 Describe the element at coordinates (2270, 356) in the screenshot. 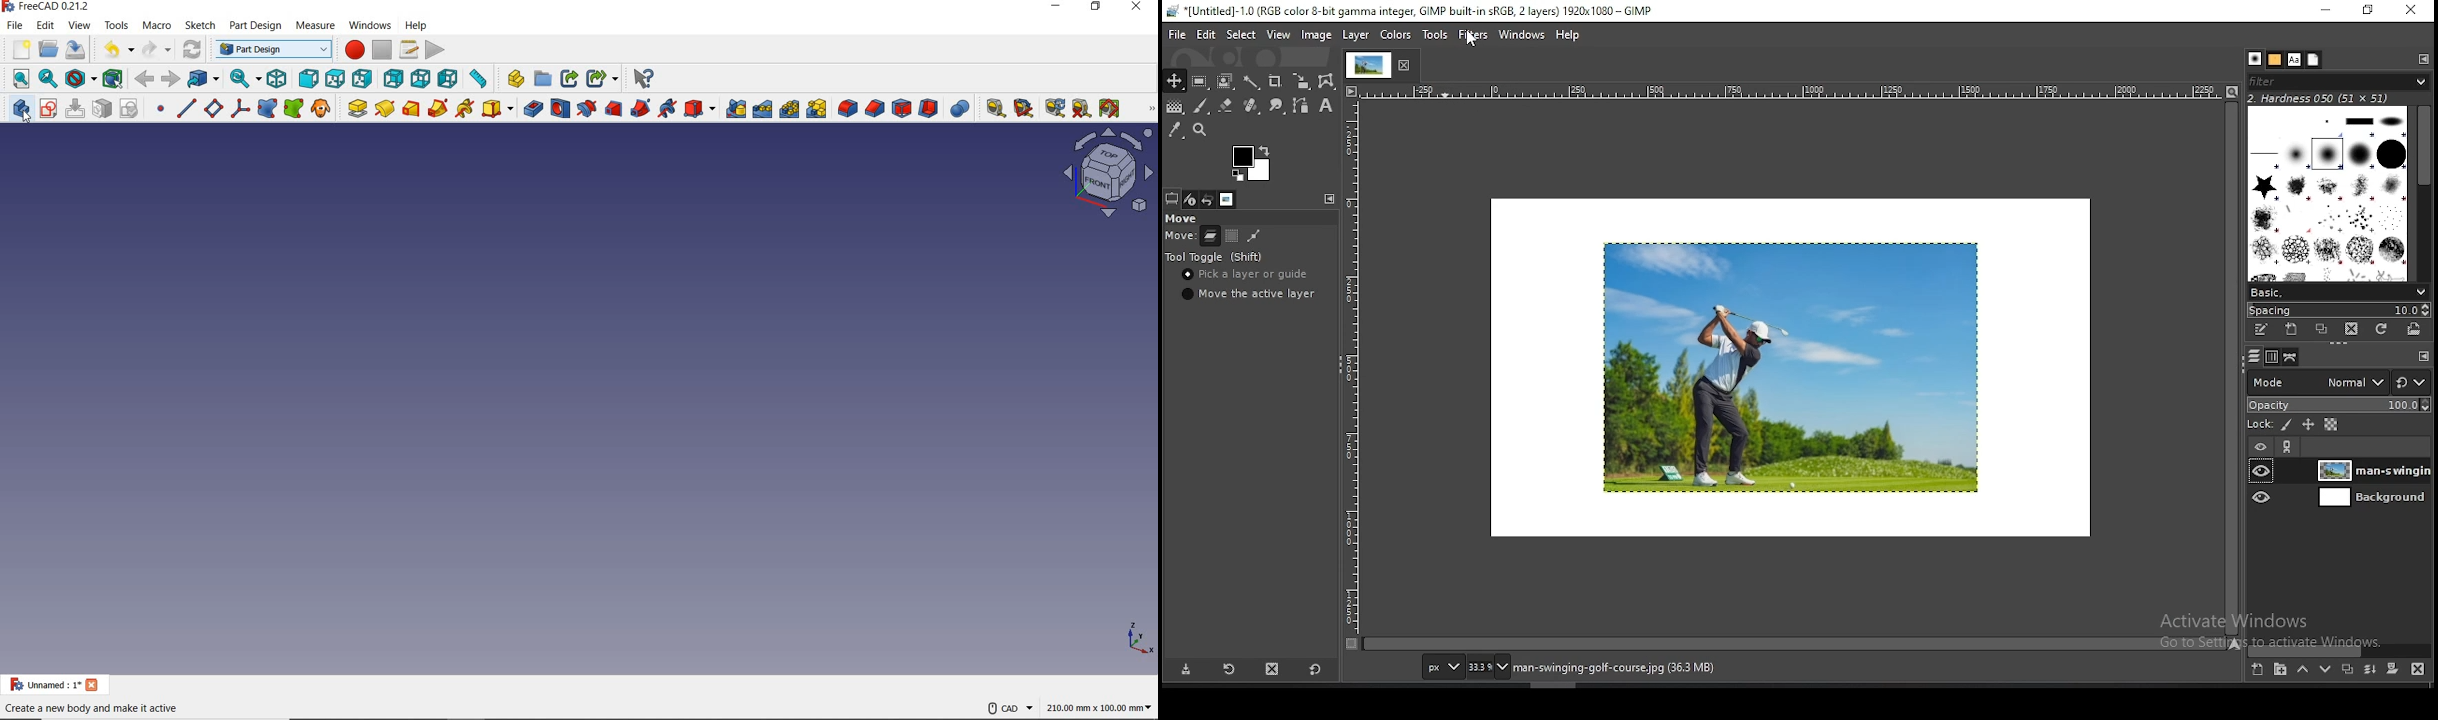

I see `channels` at that location.